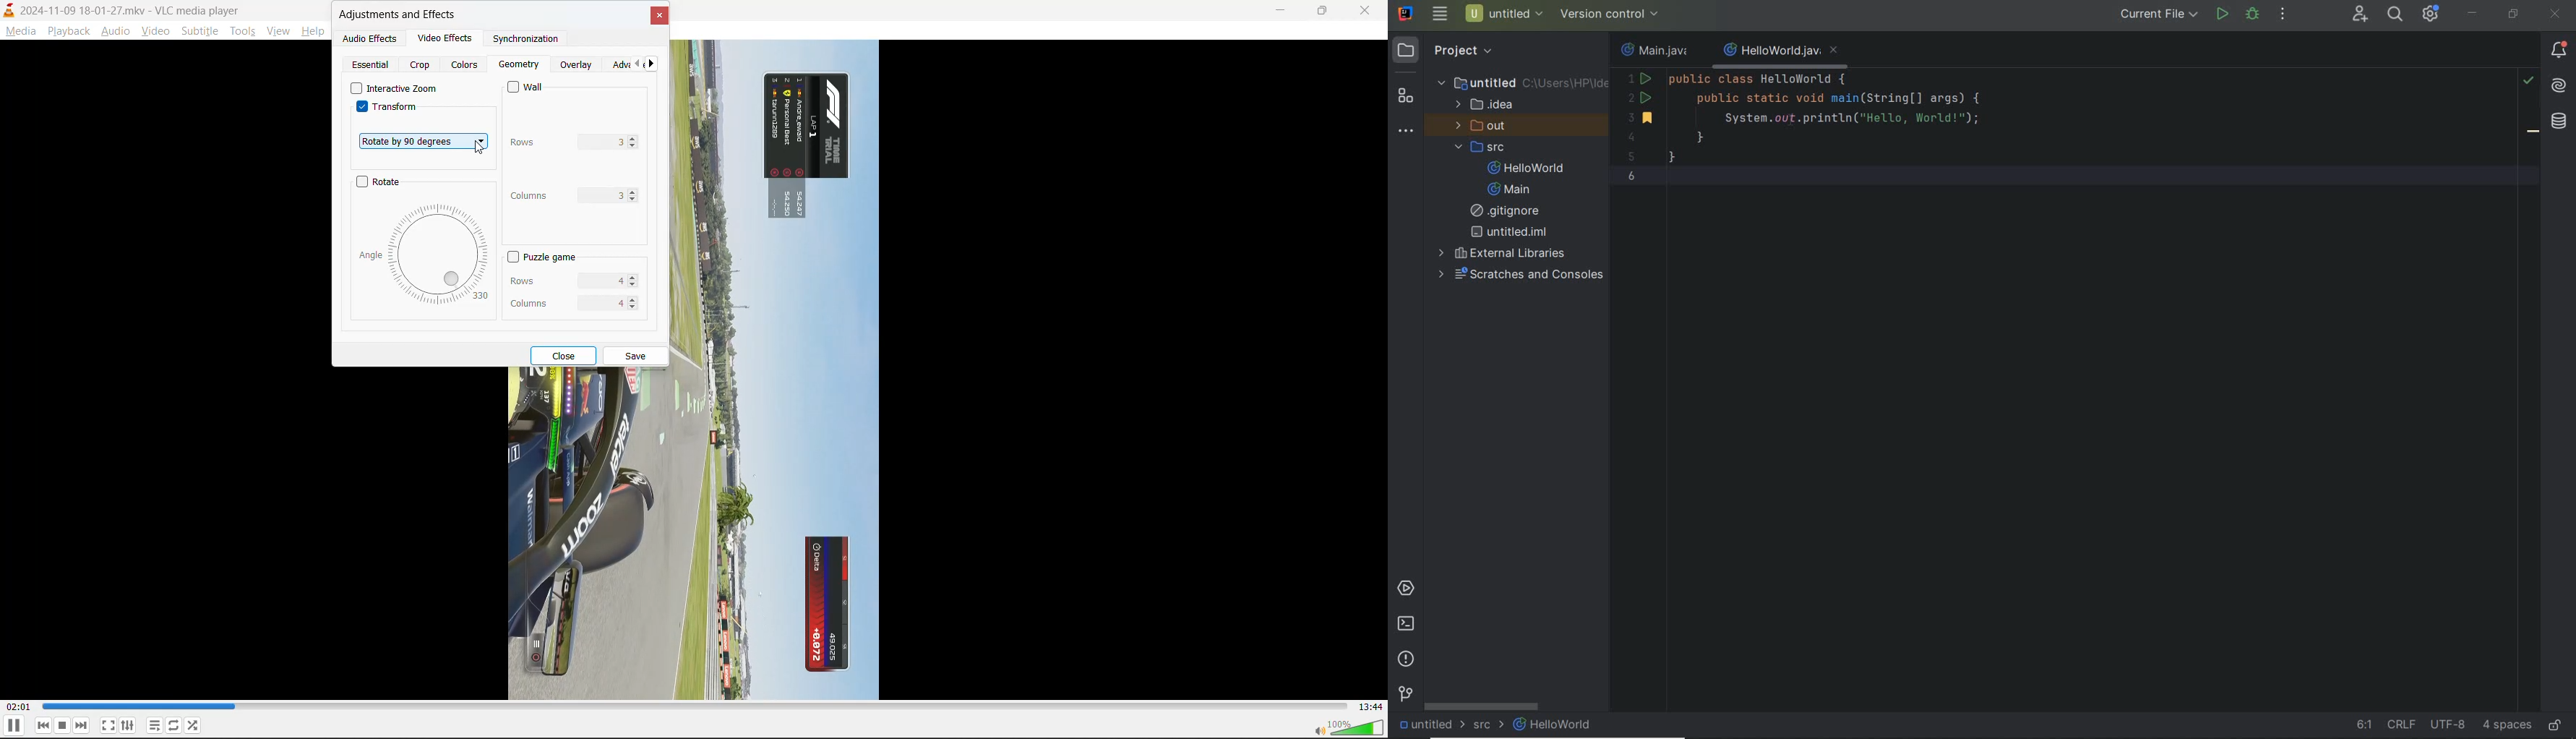 This screenshot has width=2576, height=756. What do you see at coordinates (578, 66) in the screenshot?
I see `overlay` at bounding box center [578, 66].